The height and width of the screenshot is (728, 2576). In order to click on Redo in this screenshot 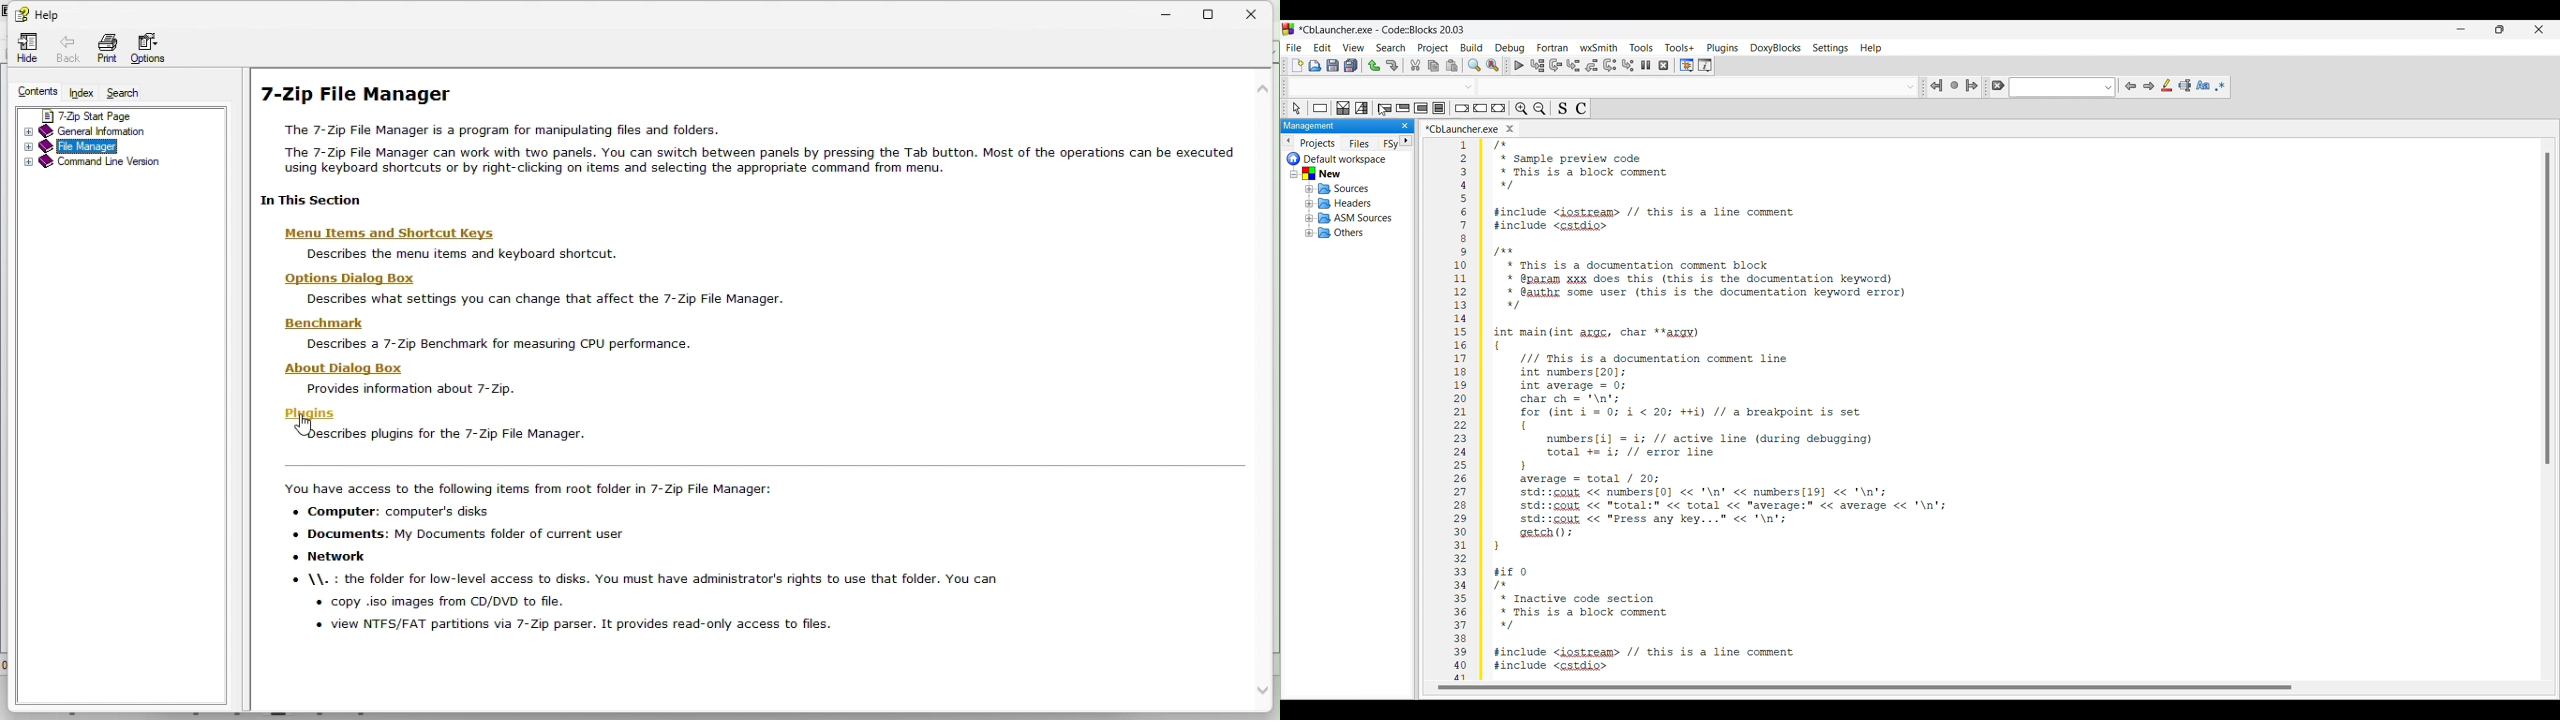, I will do `click(1392, 65)`.